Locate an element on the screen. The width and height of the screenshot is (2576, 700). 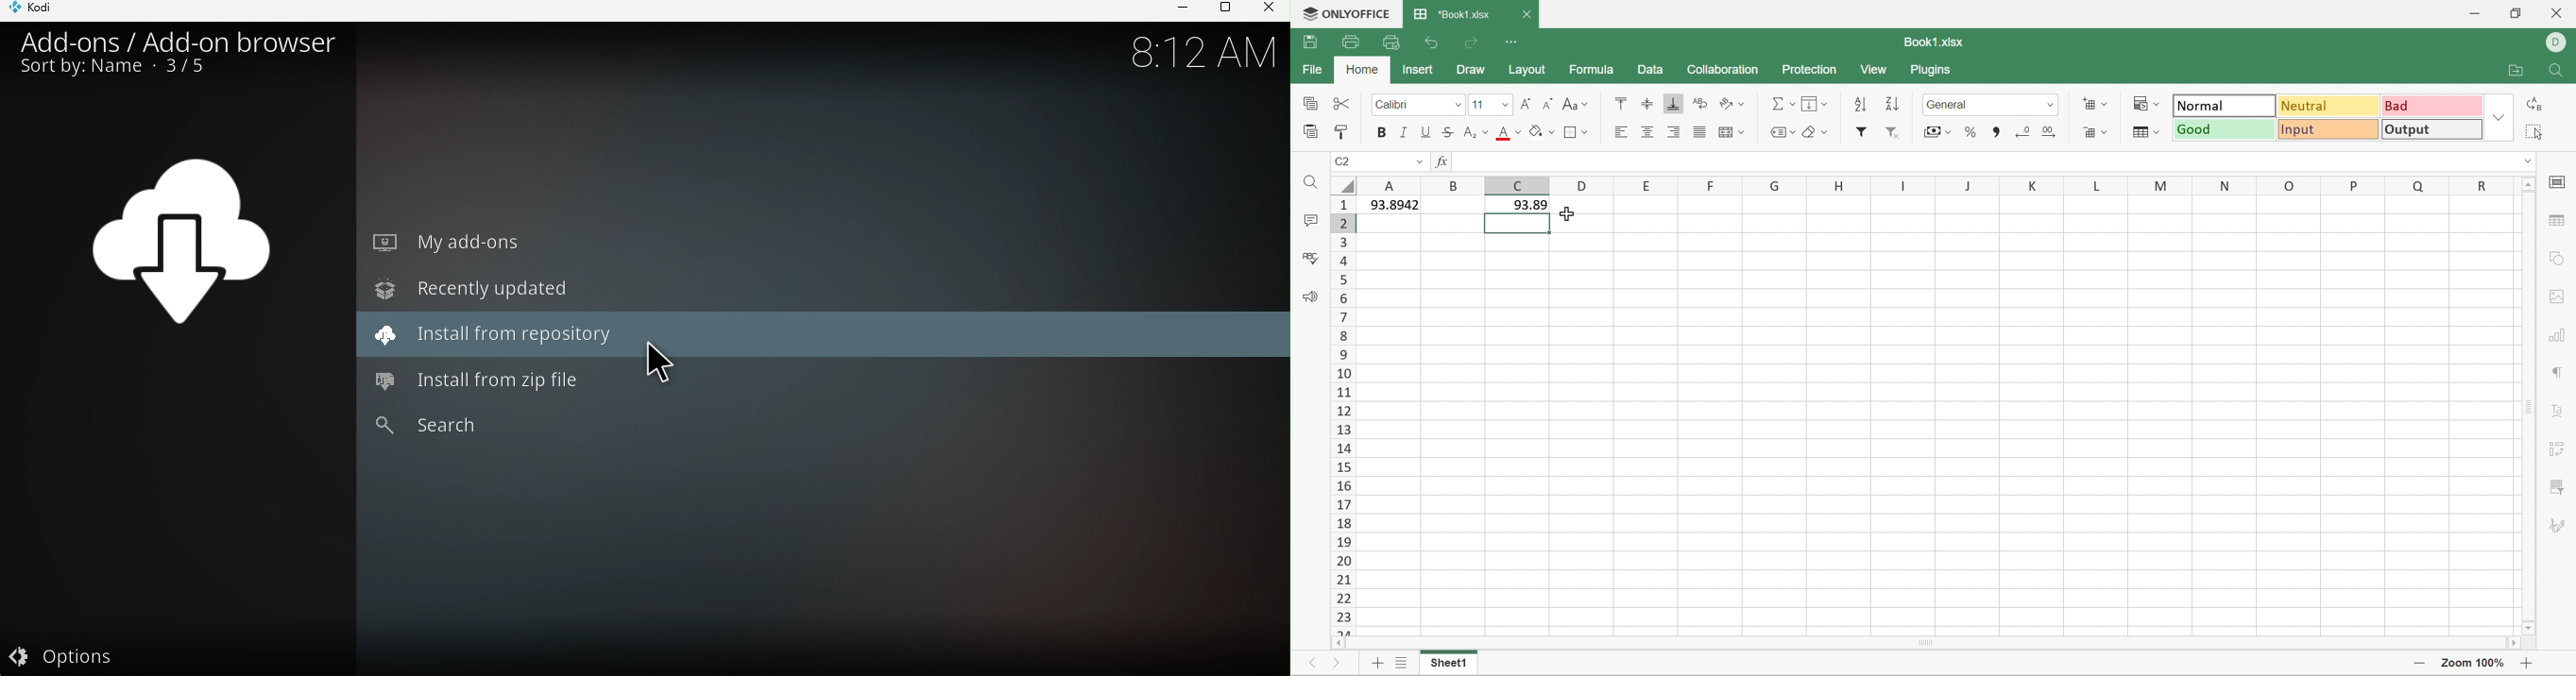
Add sheet is located at coordinates (1374, 665).